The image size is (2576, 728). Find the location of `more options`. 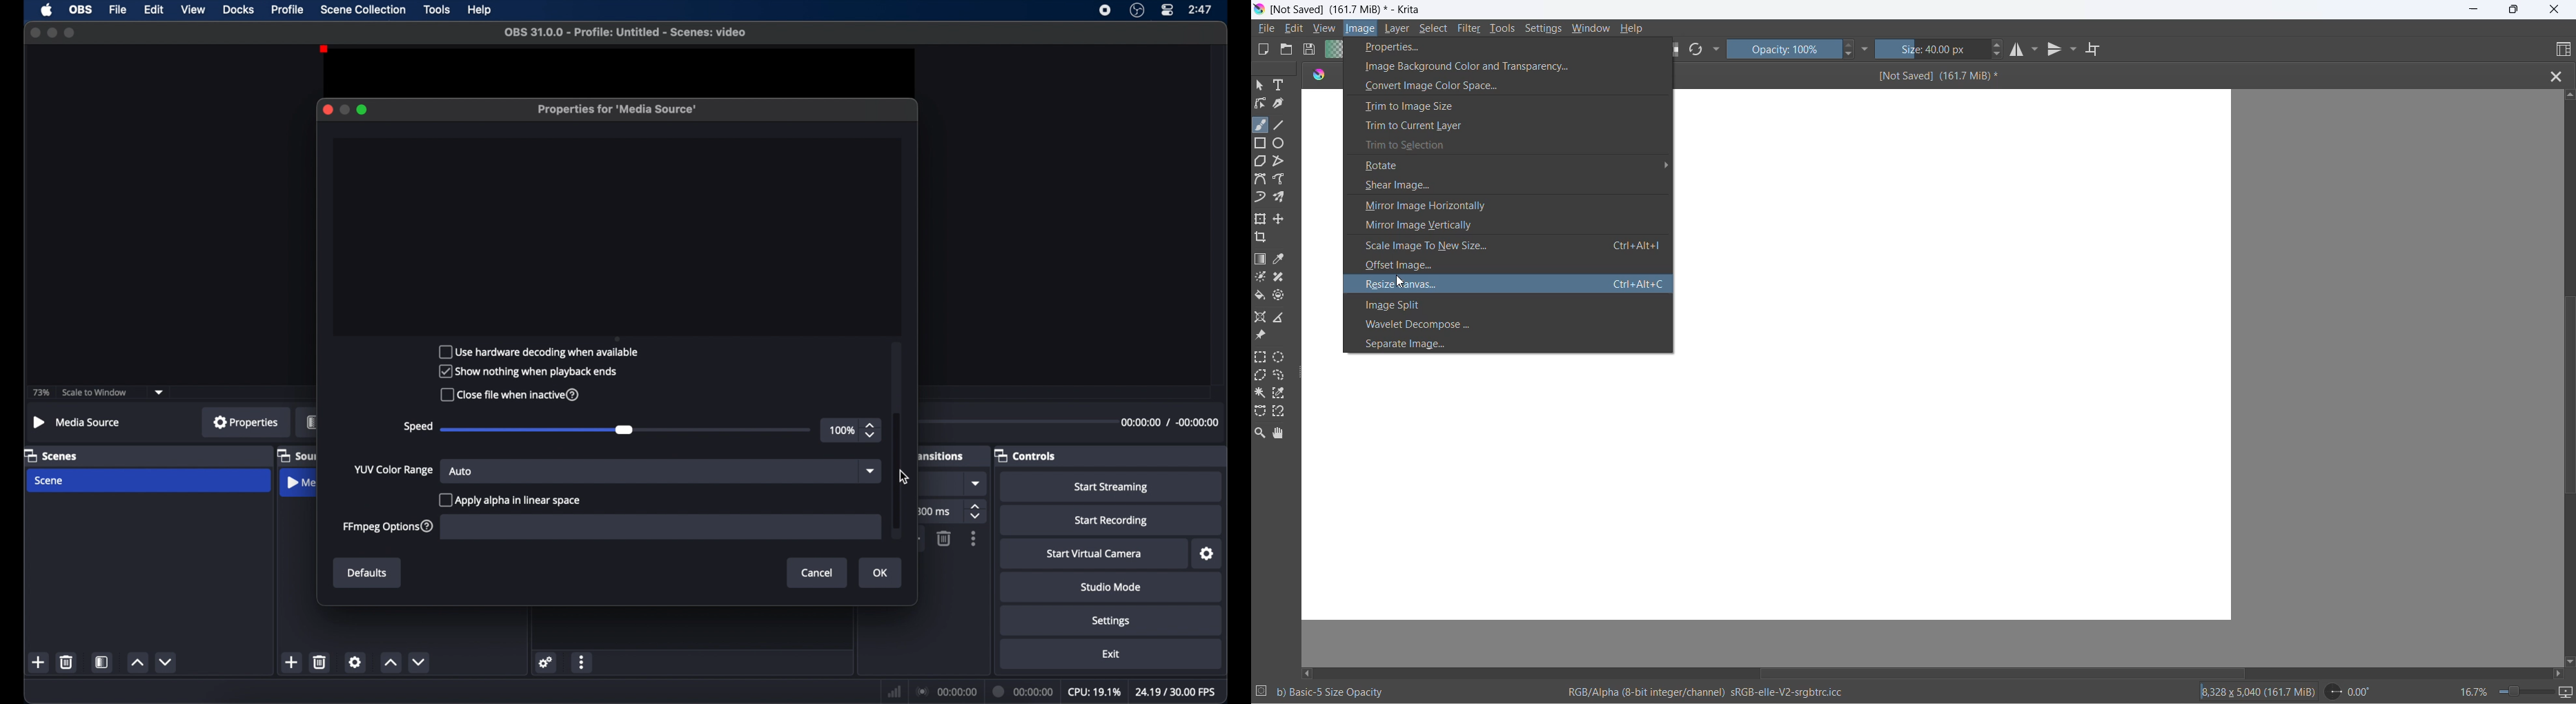

more options is located at coordinates (583, 662).